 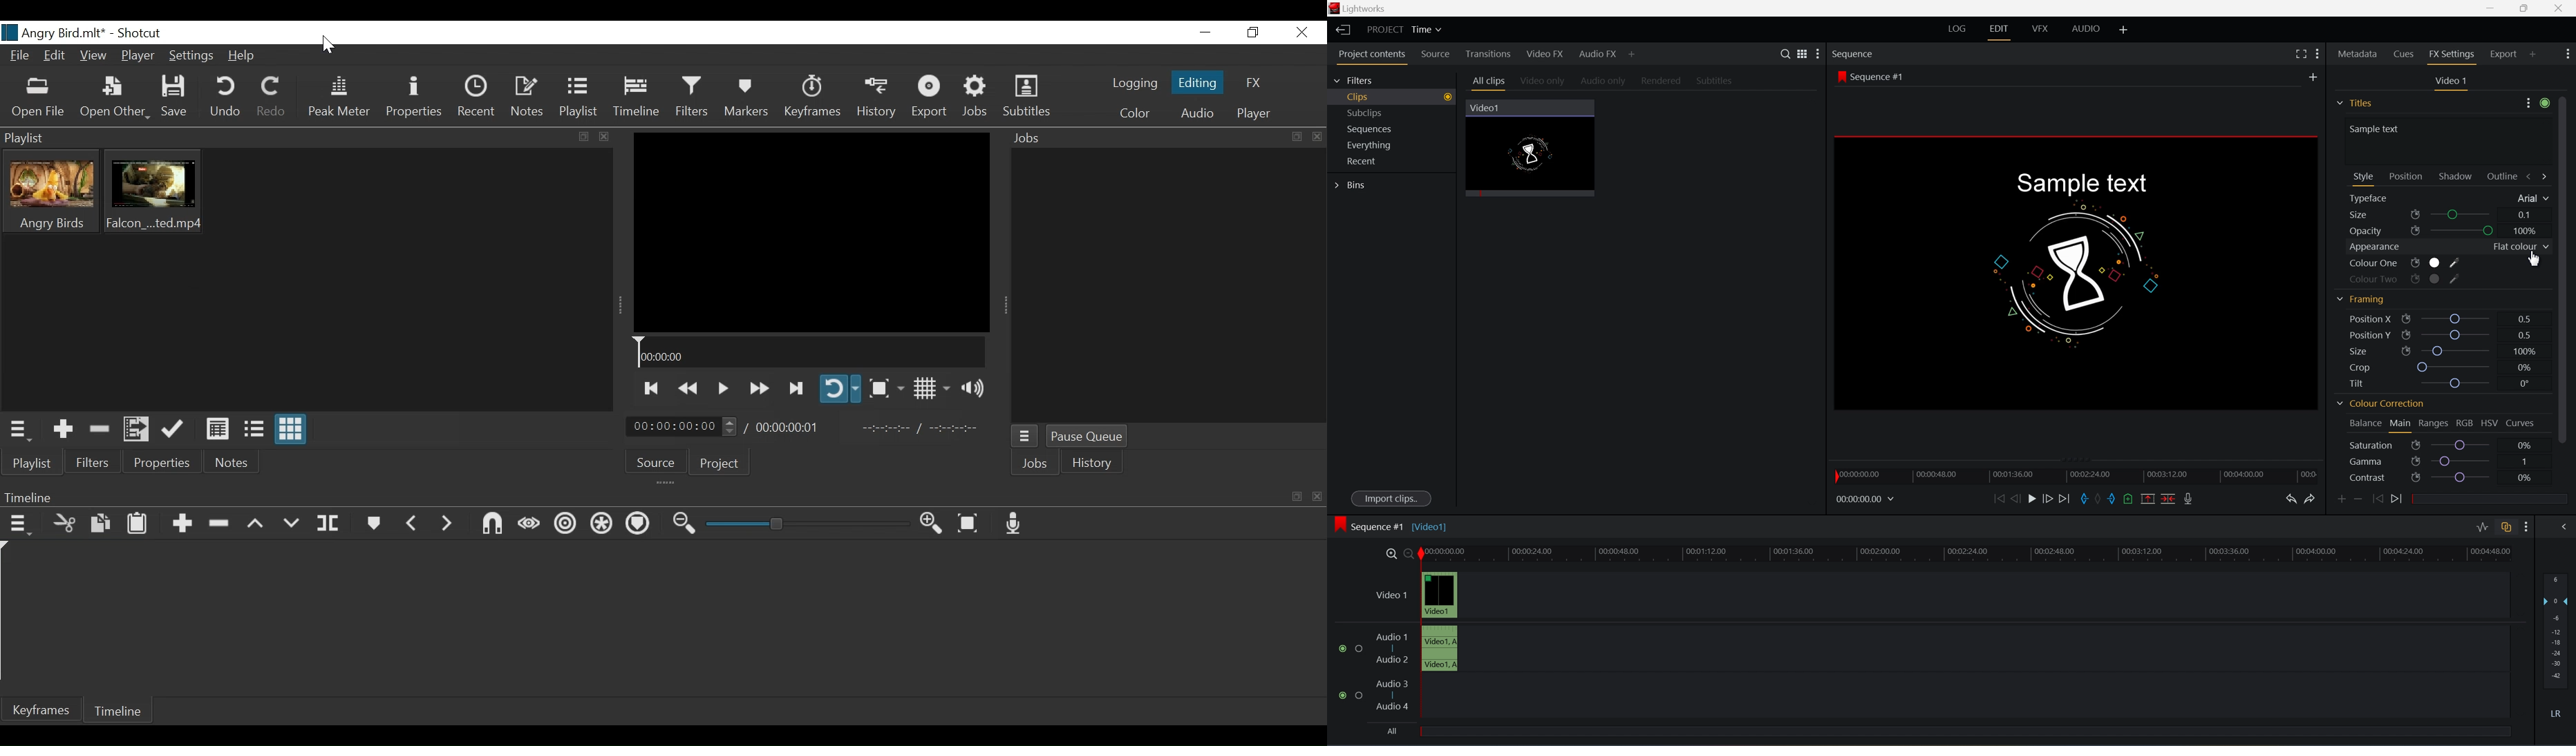 I want to click on redo, so click(x=2312, y=499).